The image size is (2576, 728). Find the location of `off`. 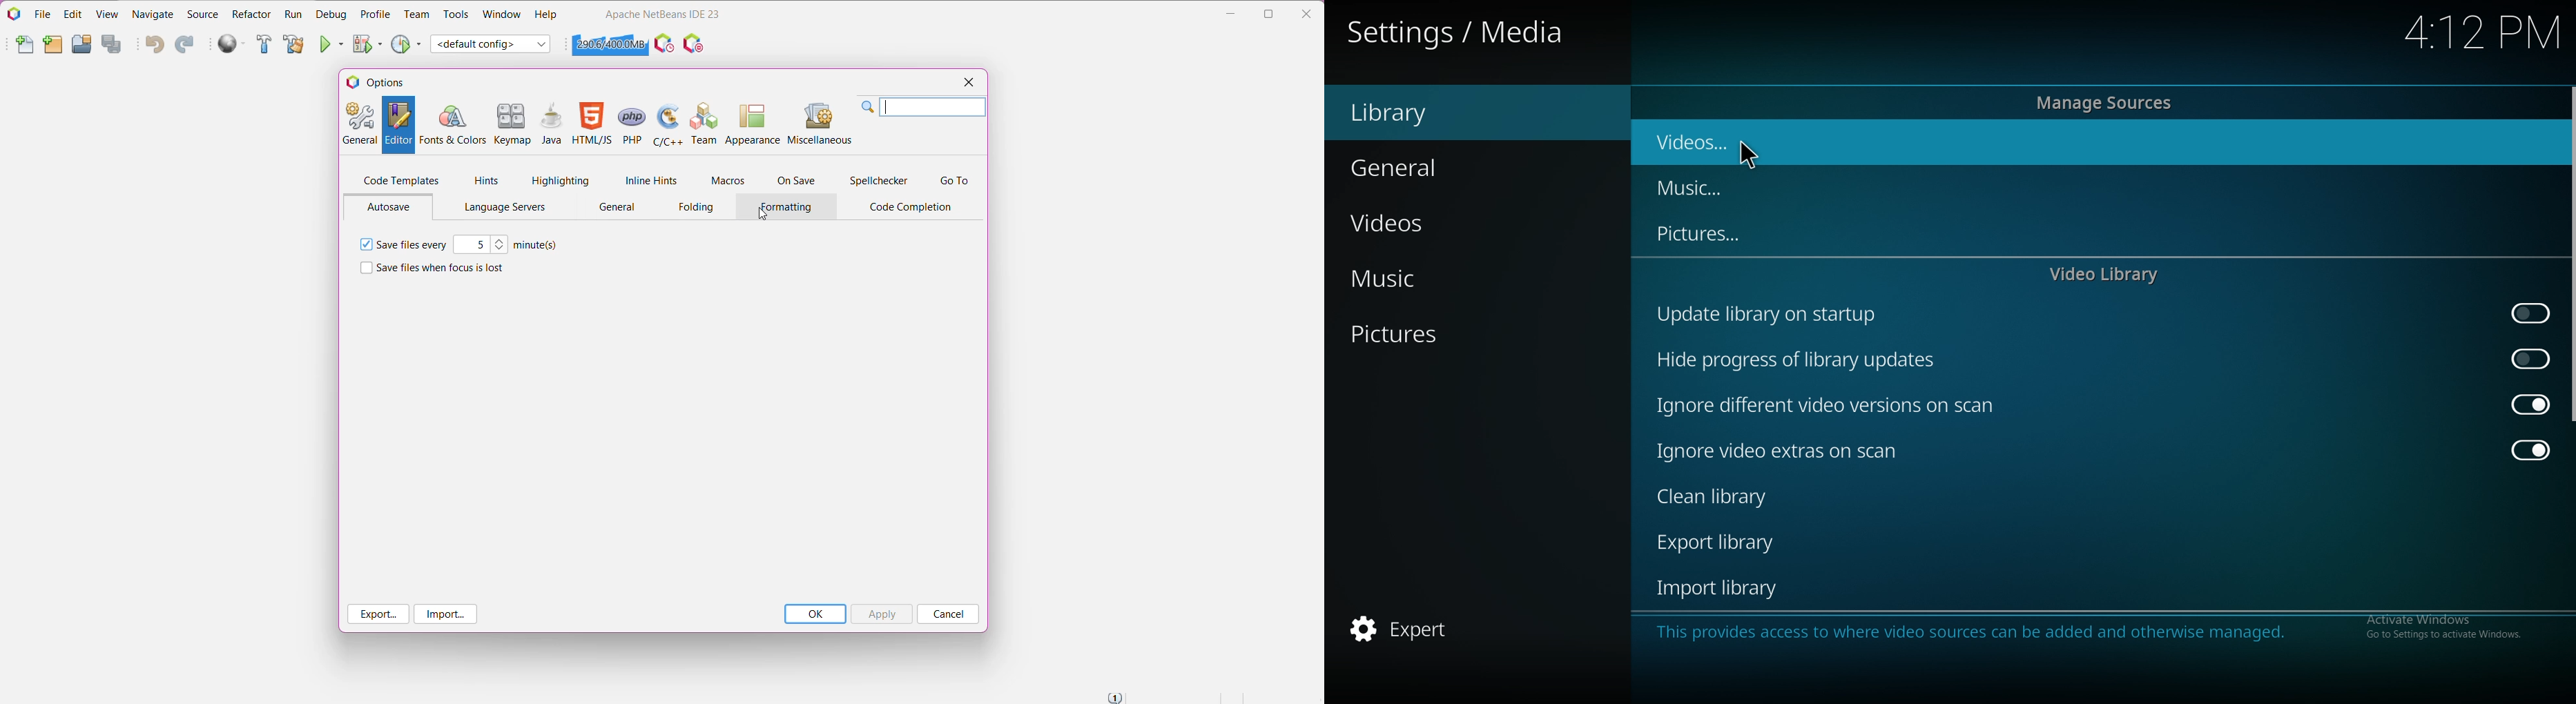

off is located at coordinates (2533, 449).